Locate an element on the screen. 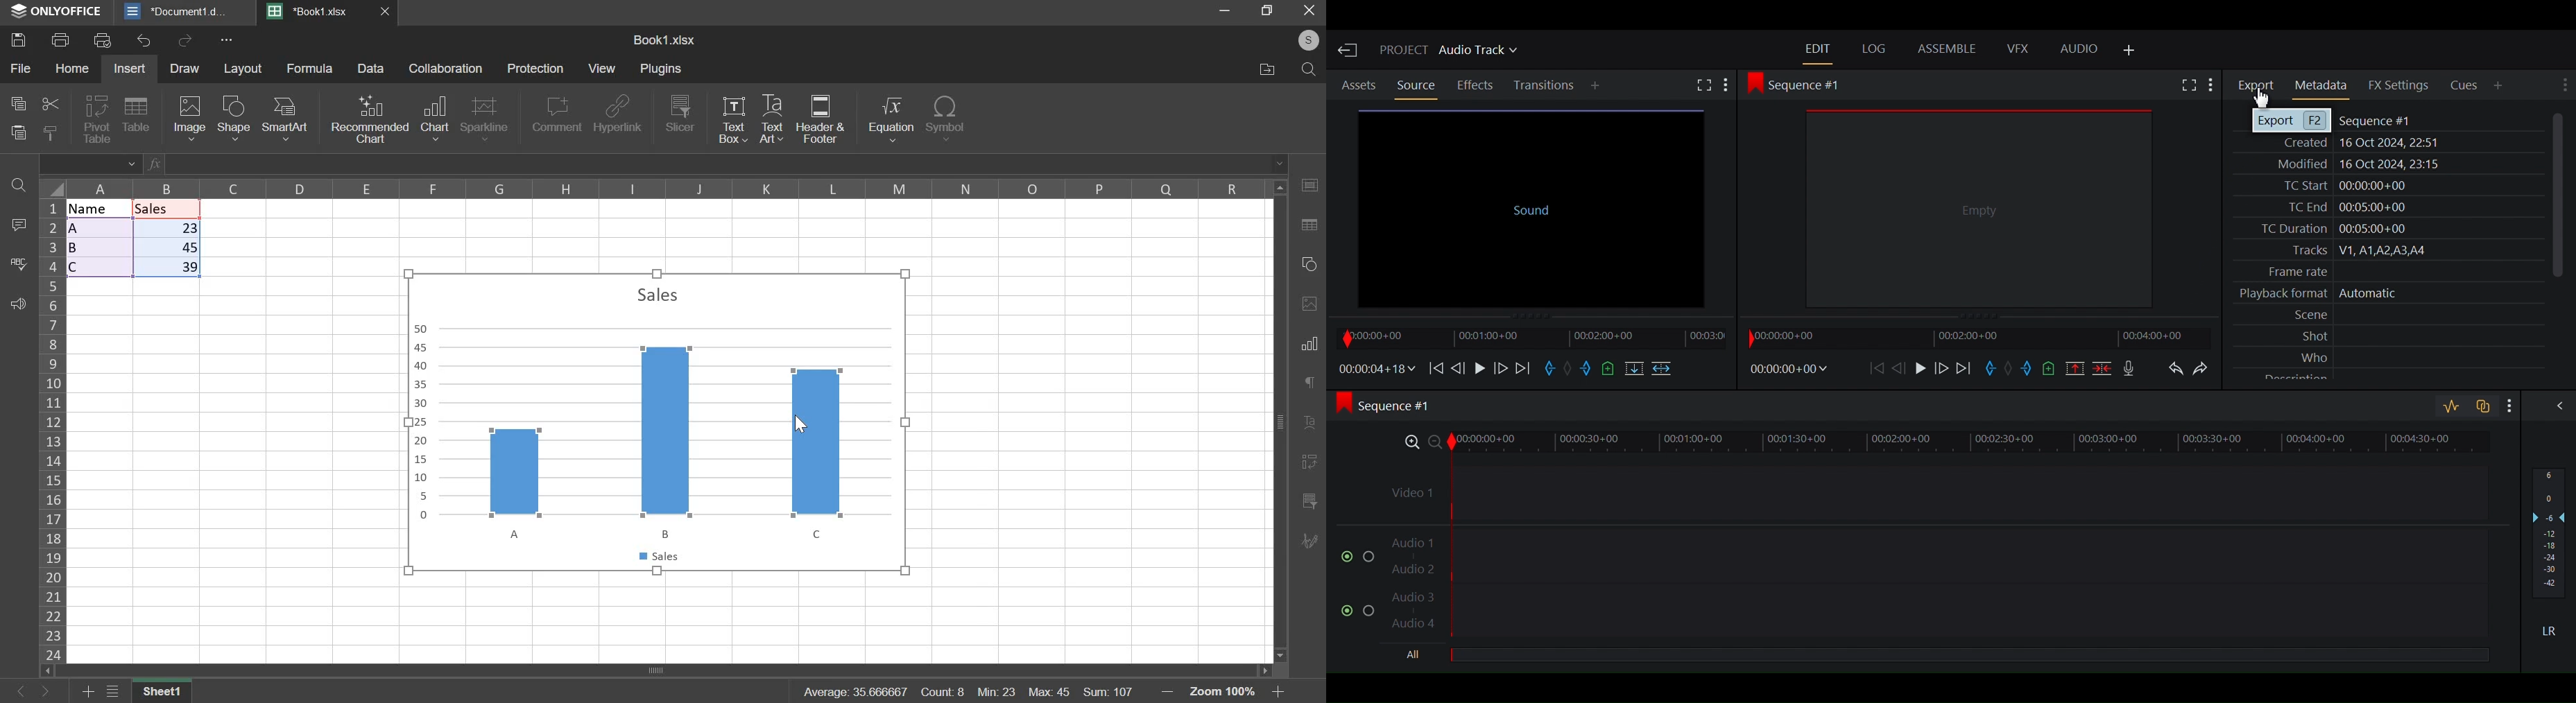 The height and width of the screenshot is (728, 2576). Empty is located at coordinates (1981, 209).